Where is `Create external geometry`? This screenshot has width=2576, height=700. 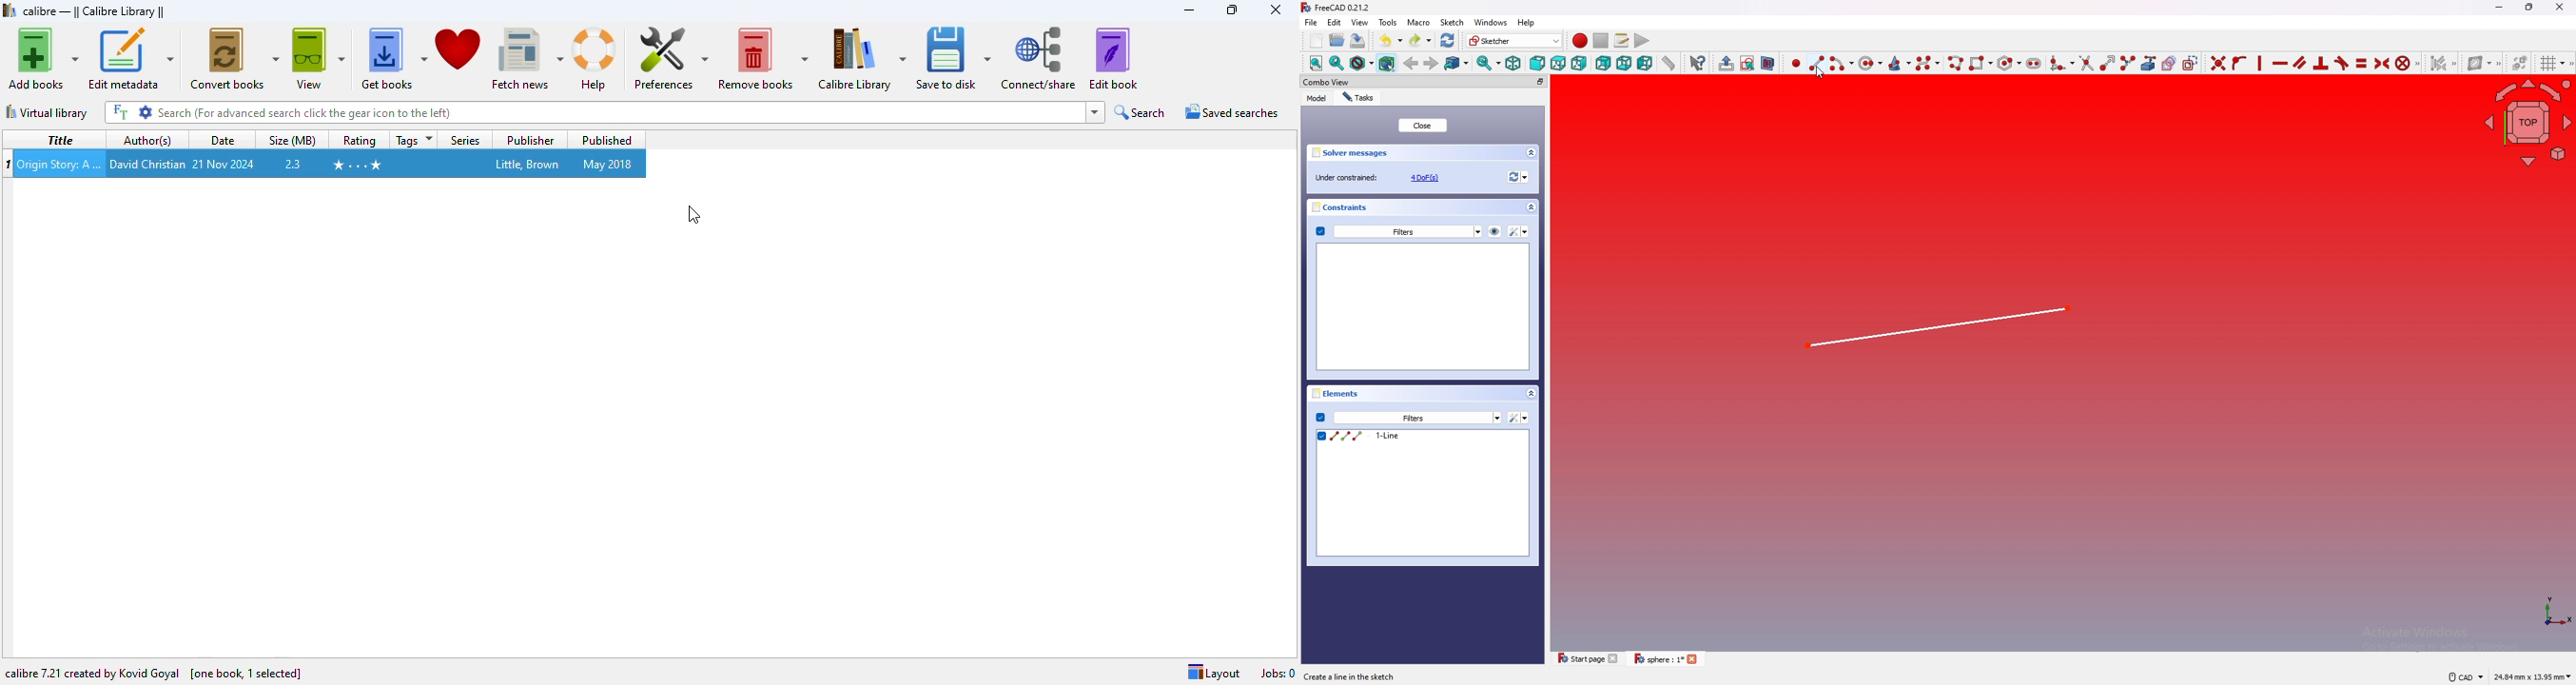
Create external geometry is located at coordinates (2147, 63).